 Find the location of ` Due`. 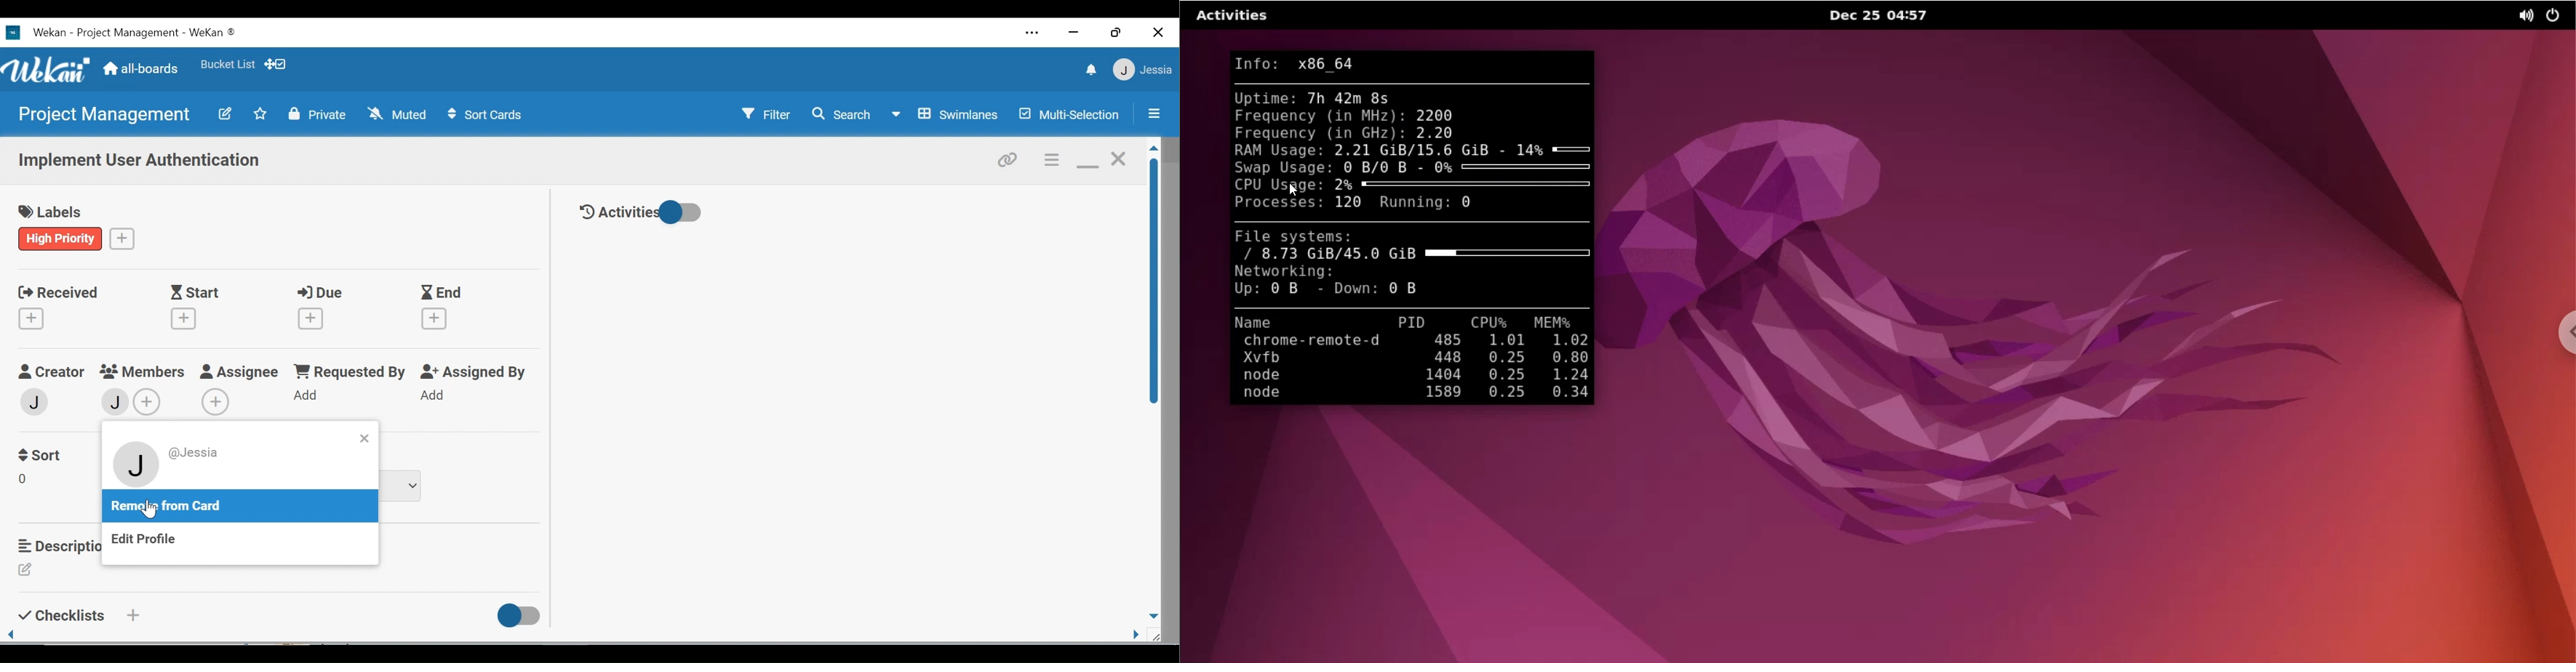

 Due is located at coordinates (316, 309).